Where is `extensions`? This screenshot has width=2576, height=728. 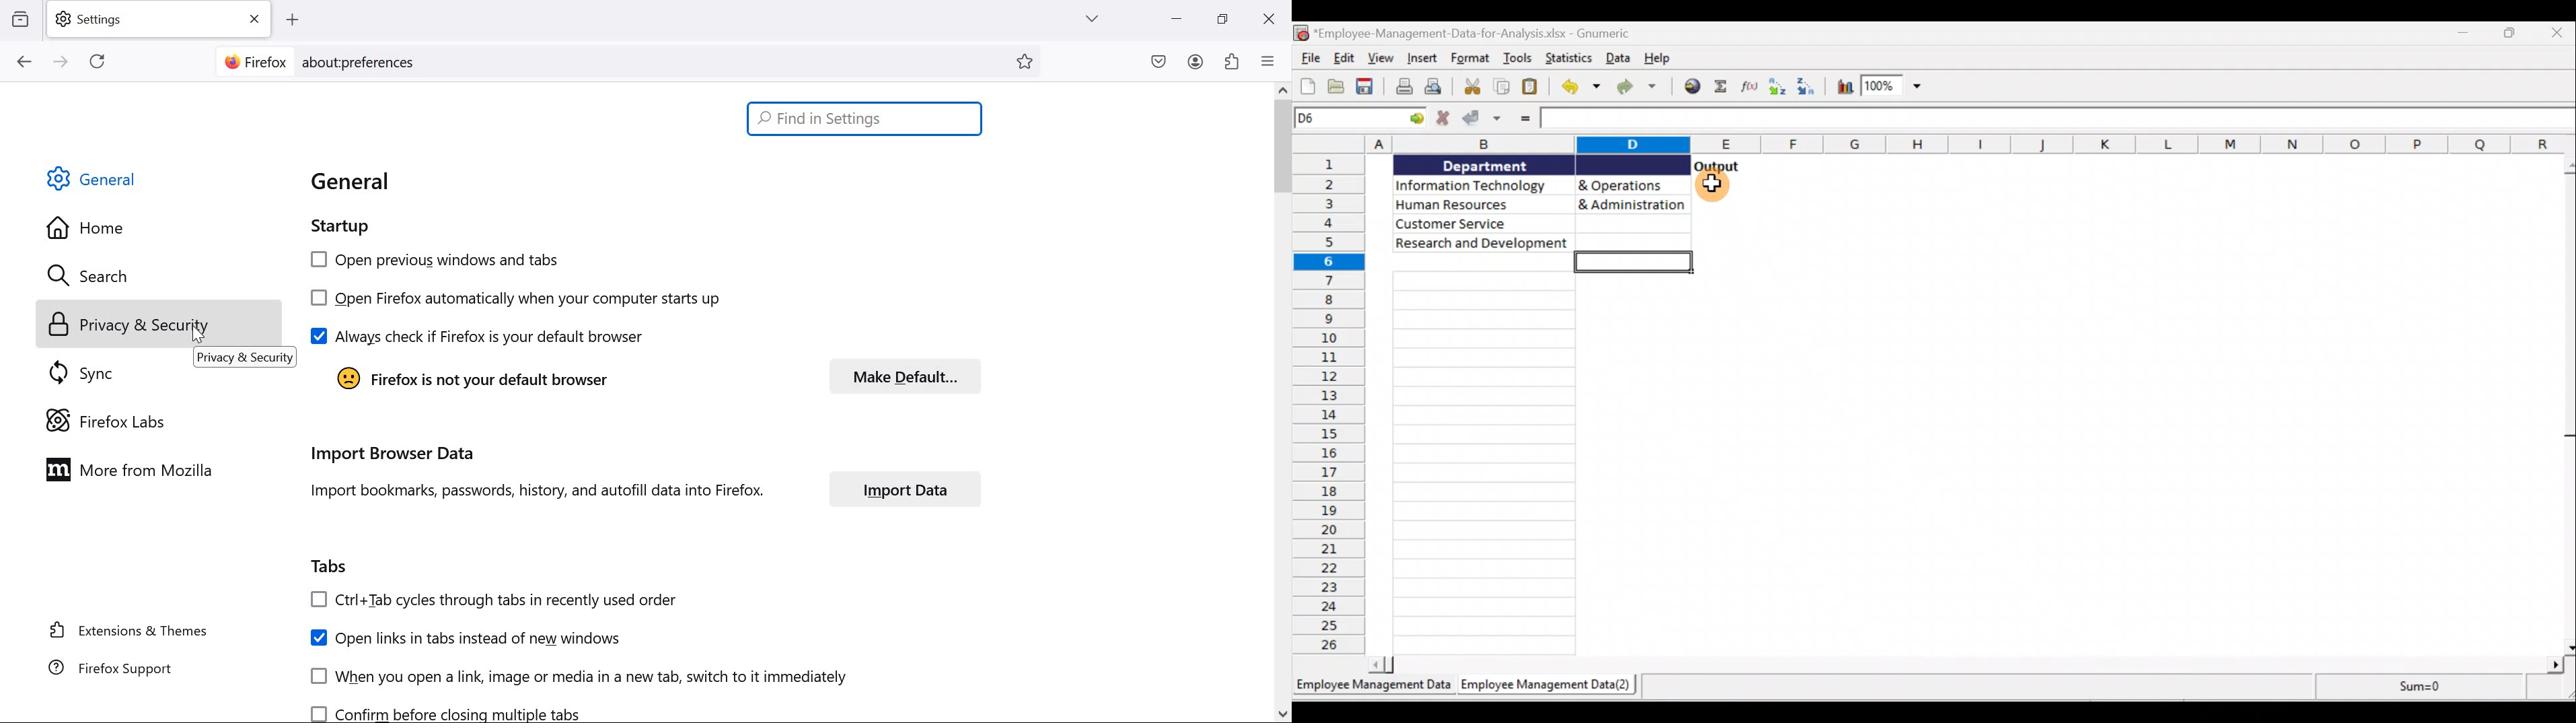
extensions is located at coordinates (1232, 61).